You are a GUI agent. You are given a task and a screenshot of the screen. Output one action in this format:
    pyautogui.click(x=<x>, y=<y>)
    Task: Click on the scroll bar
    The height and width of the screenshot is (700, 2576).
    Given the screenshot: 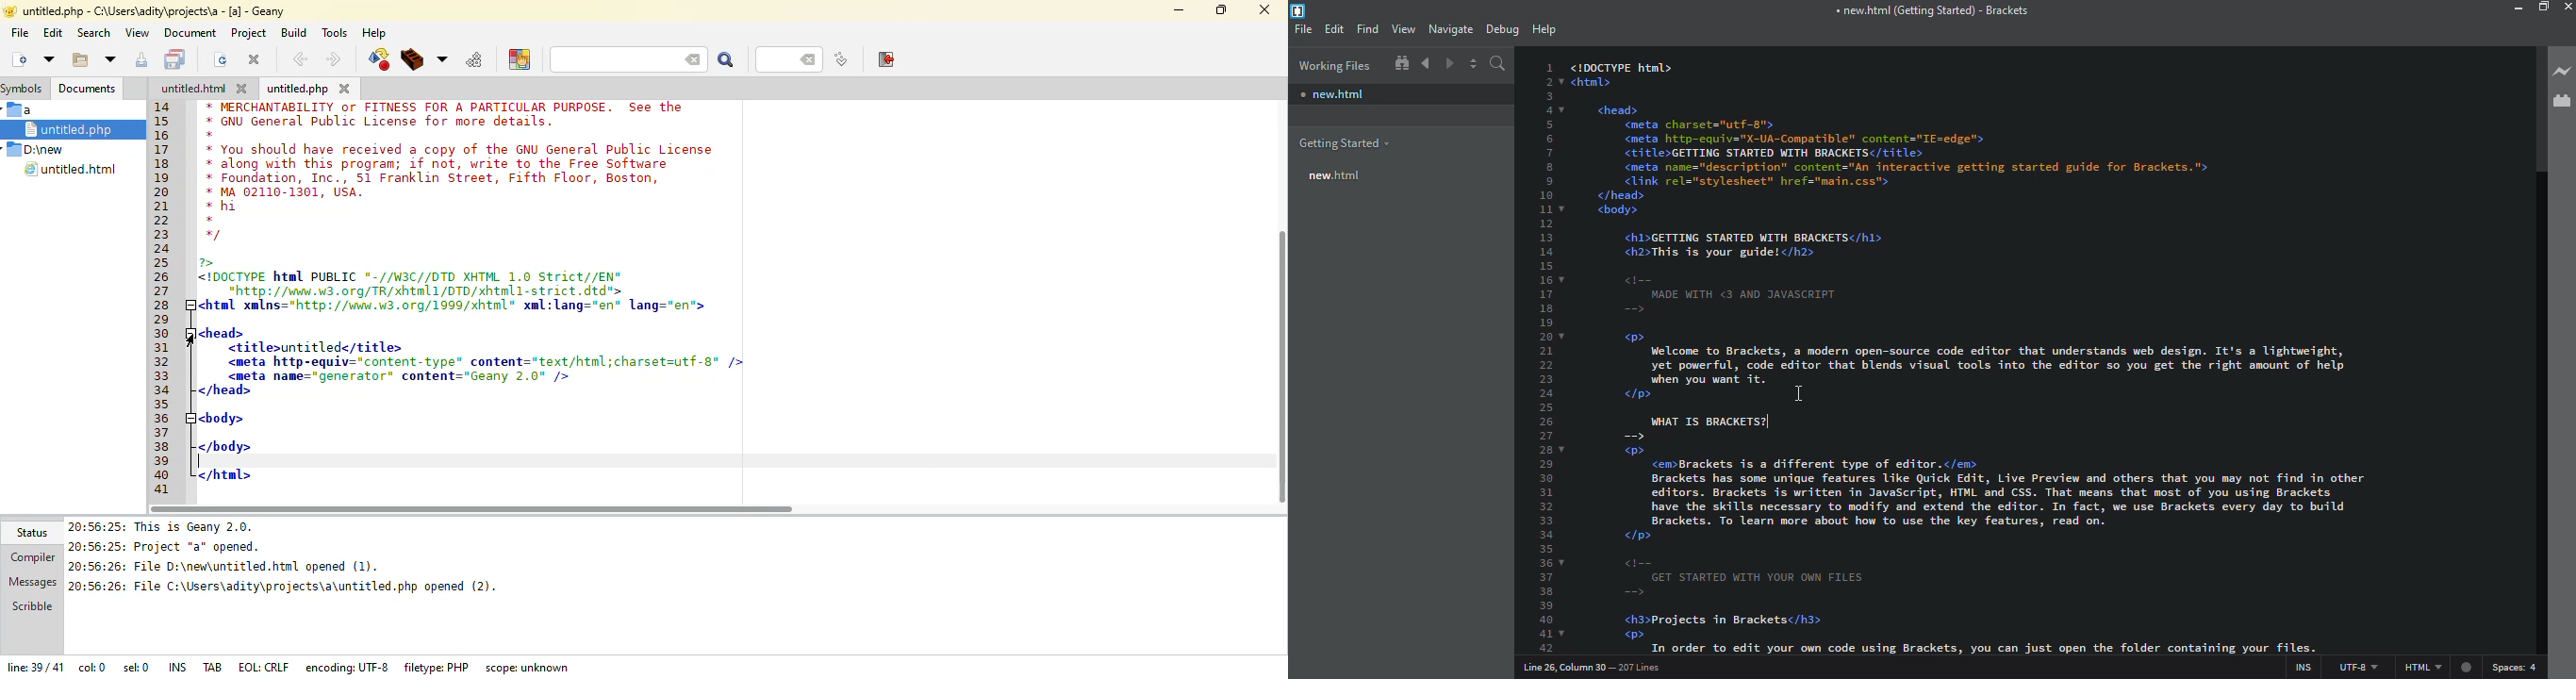 What is the action you would take?
    pyautogui.click(x=2533, y=107)
    